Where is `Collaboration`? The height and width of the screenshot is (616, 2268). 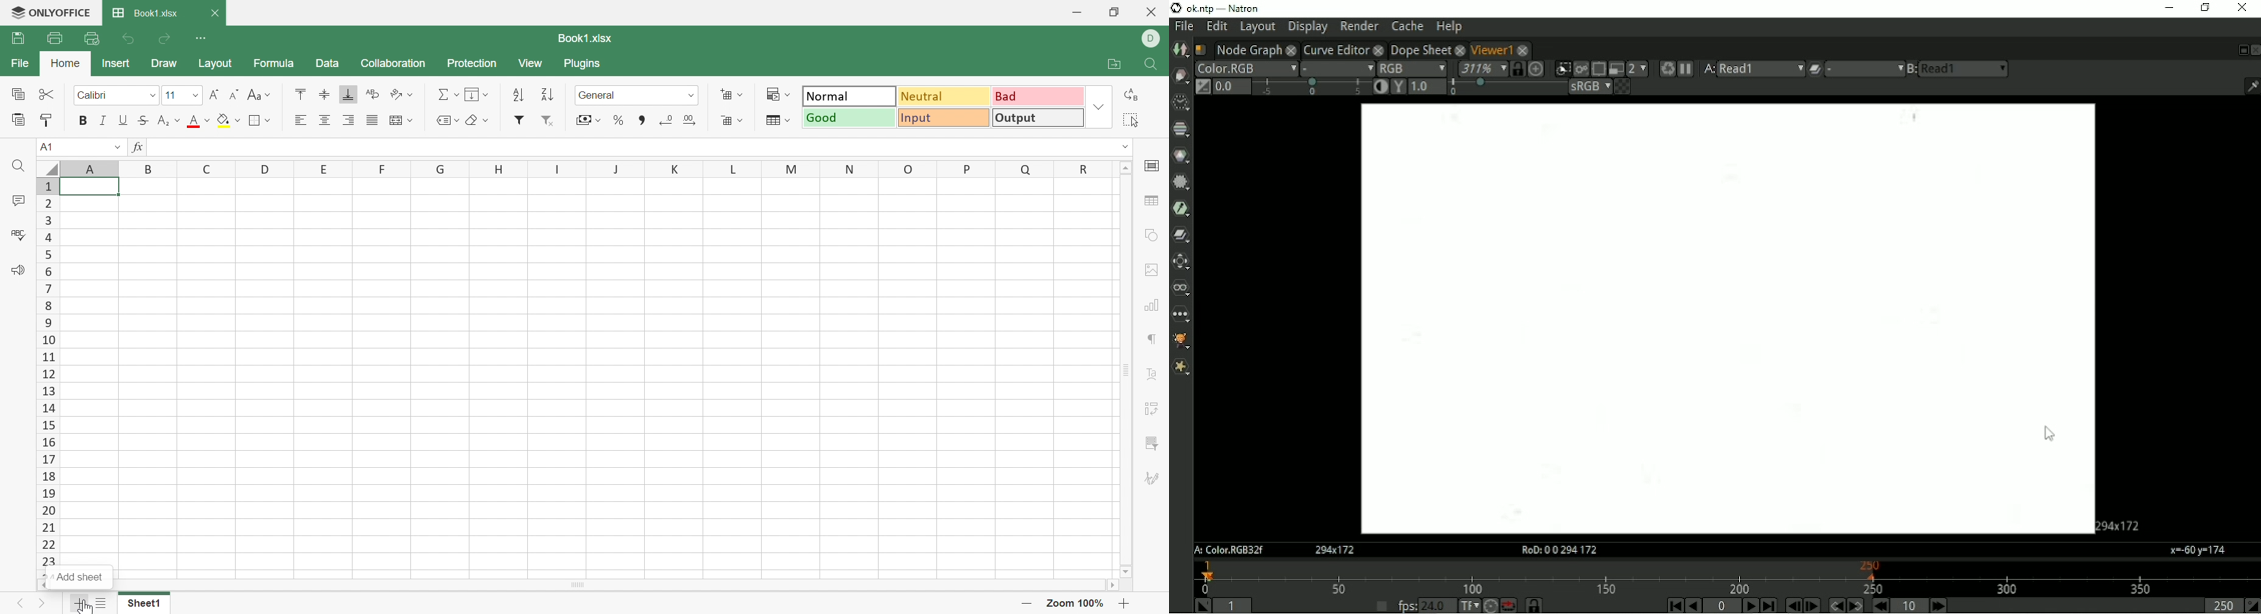 Collaboration is located at coordinates (393, 63).